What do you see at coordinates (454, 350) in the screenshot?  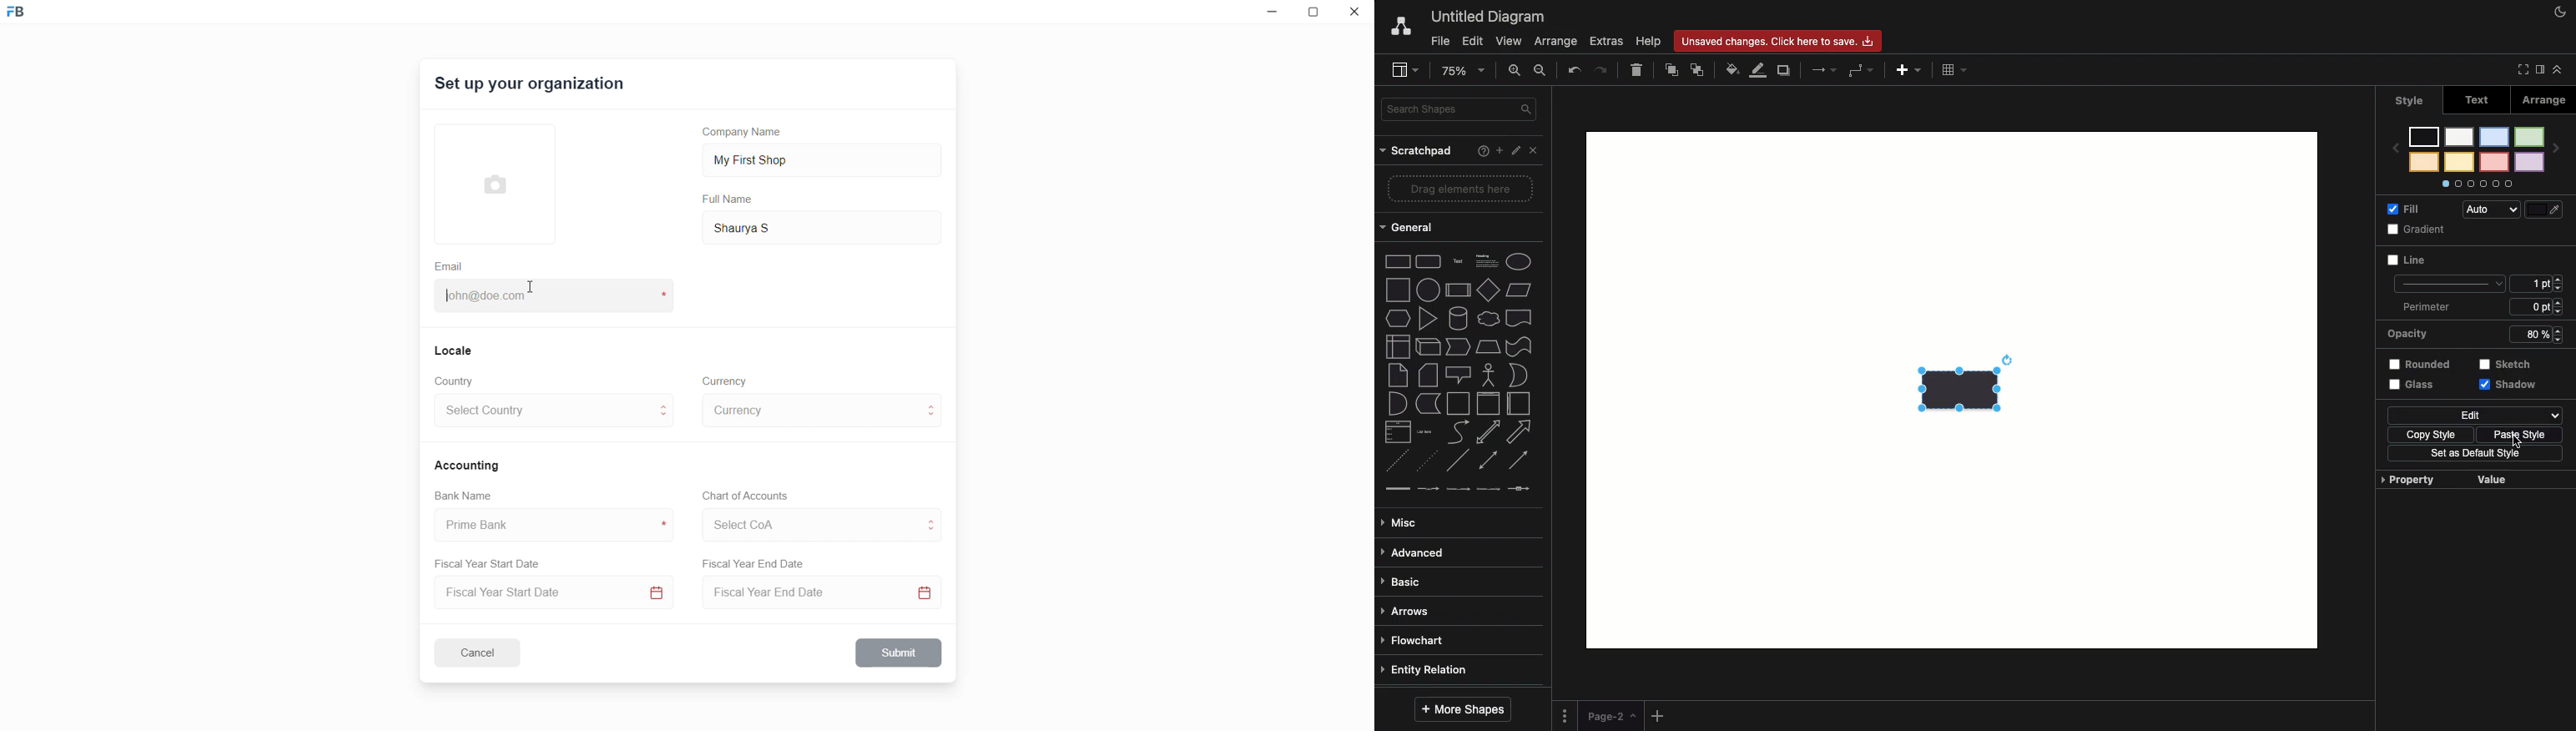 I see `Locale` at bounding box center [454, 350].